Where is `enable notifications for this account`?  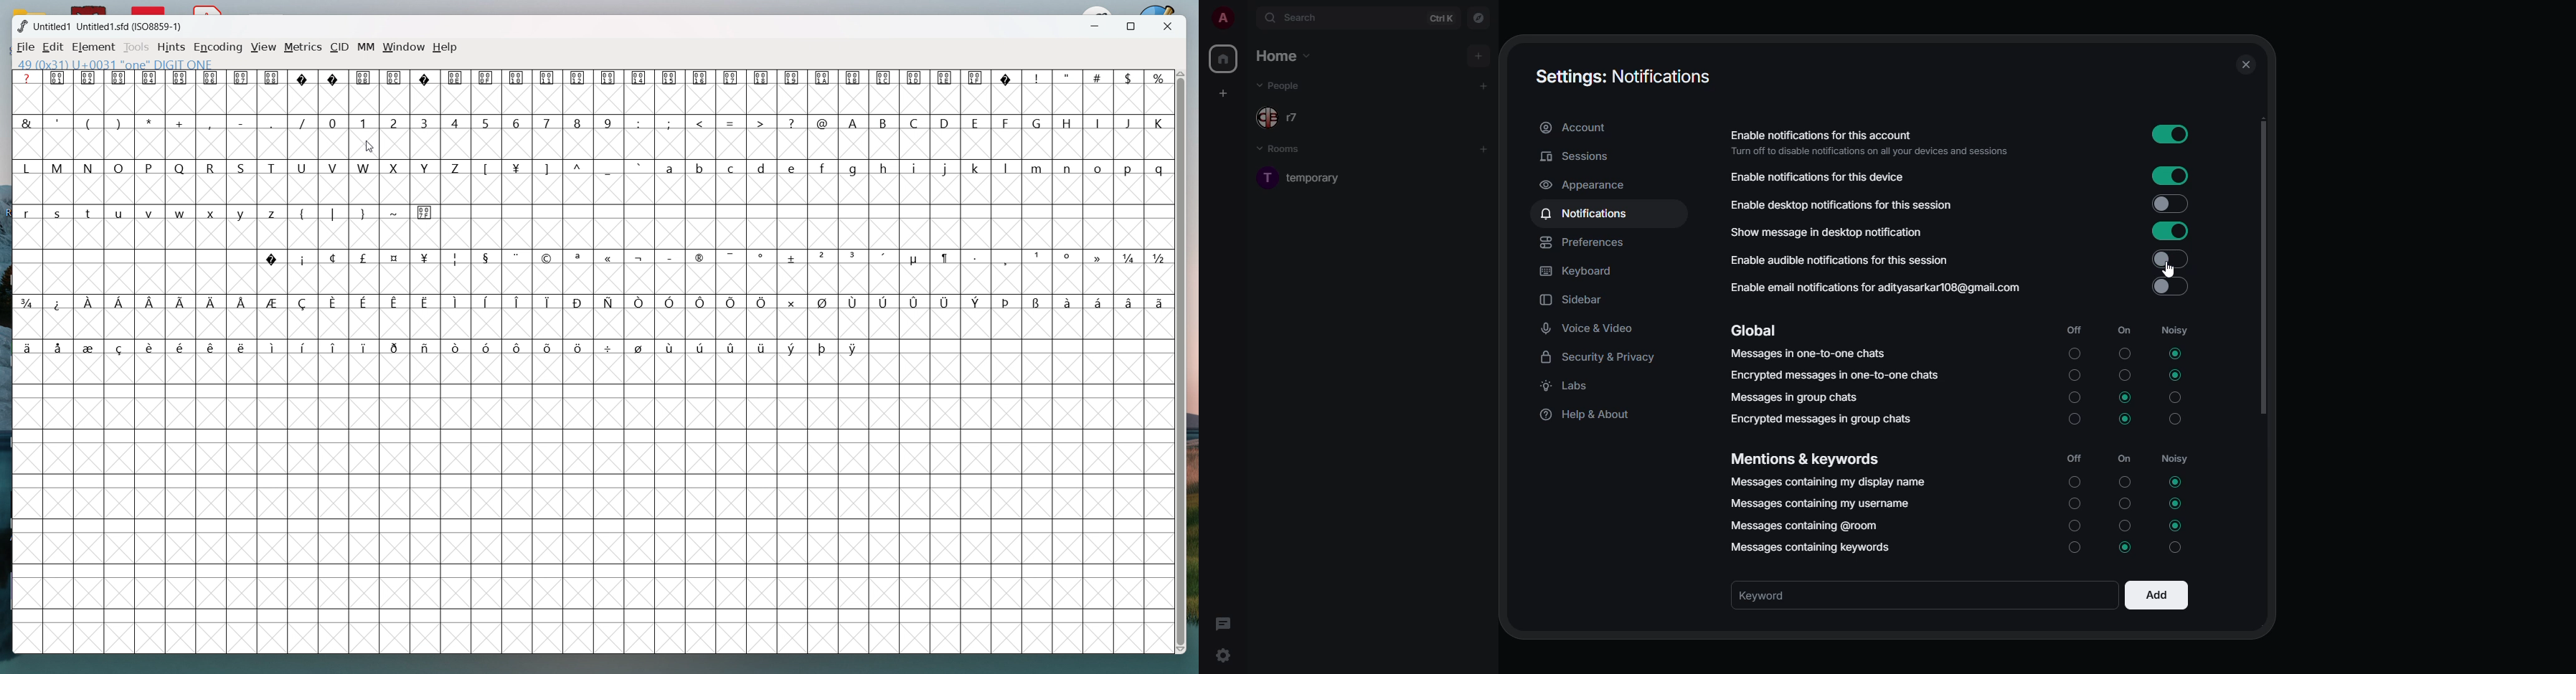
enable notifications for this account is located at coordinates (1870, 141).